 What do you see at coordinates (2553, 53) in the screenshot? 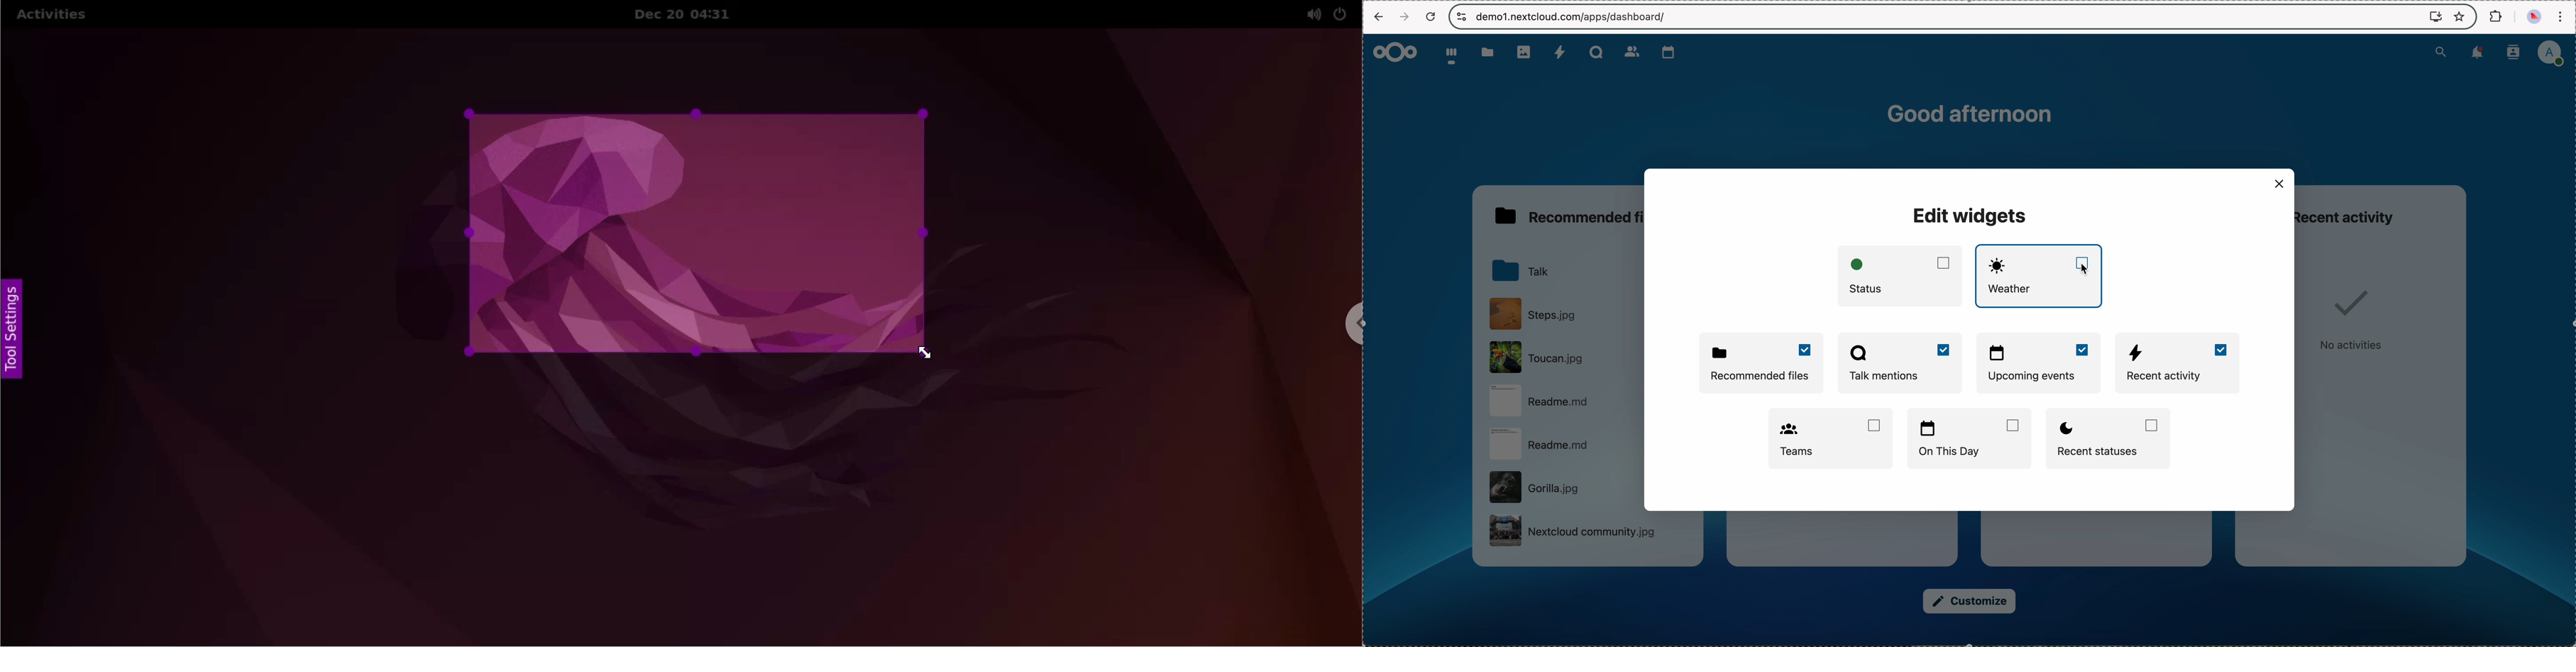
I see `user profile` at bounding box center [2553, 53].